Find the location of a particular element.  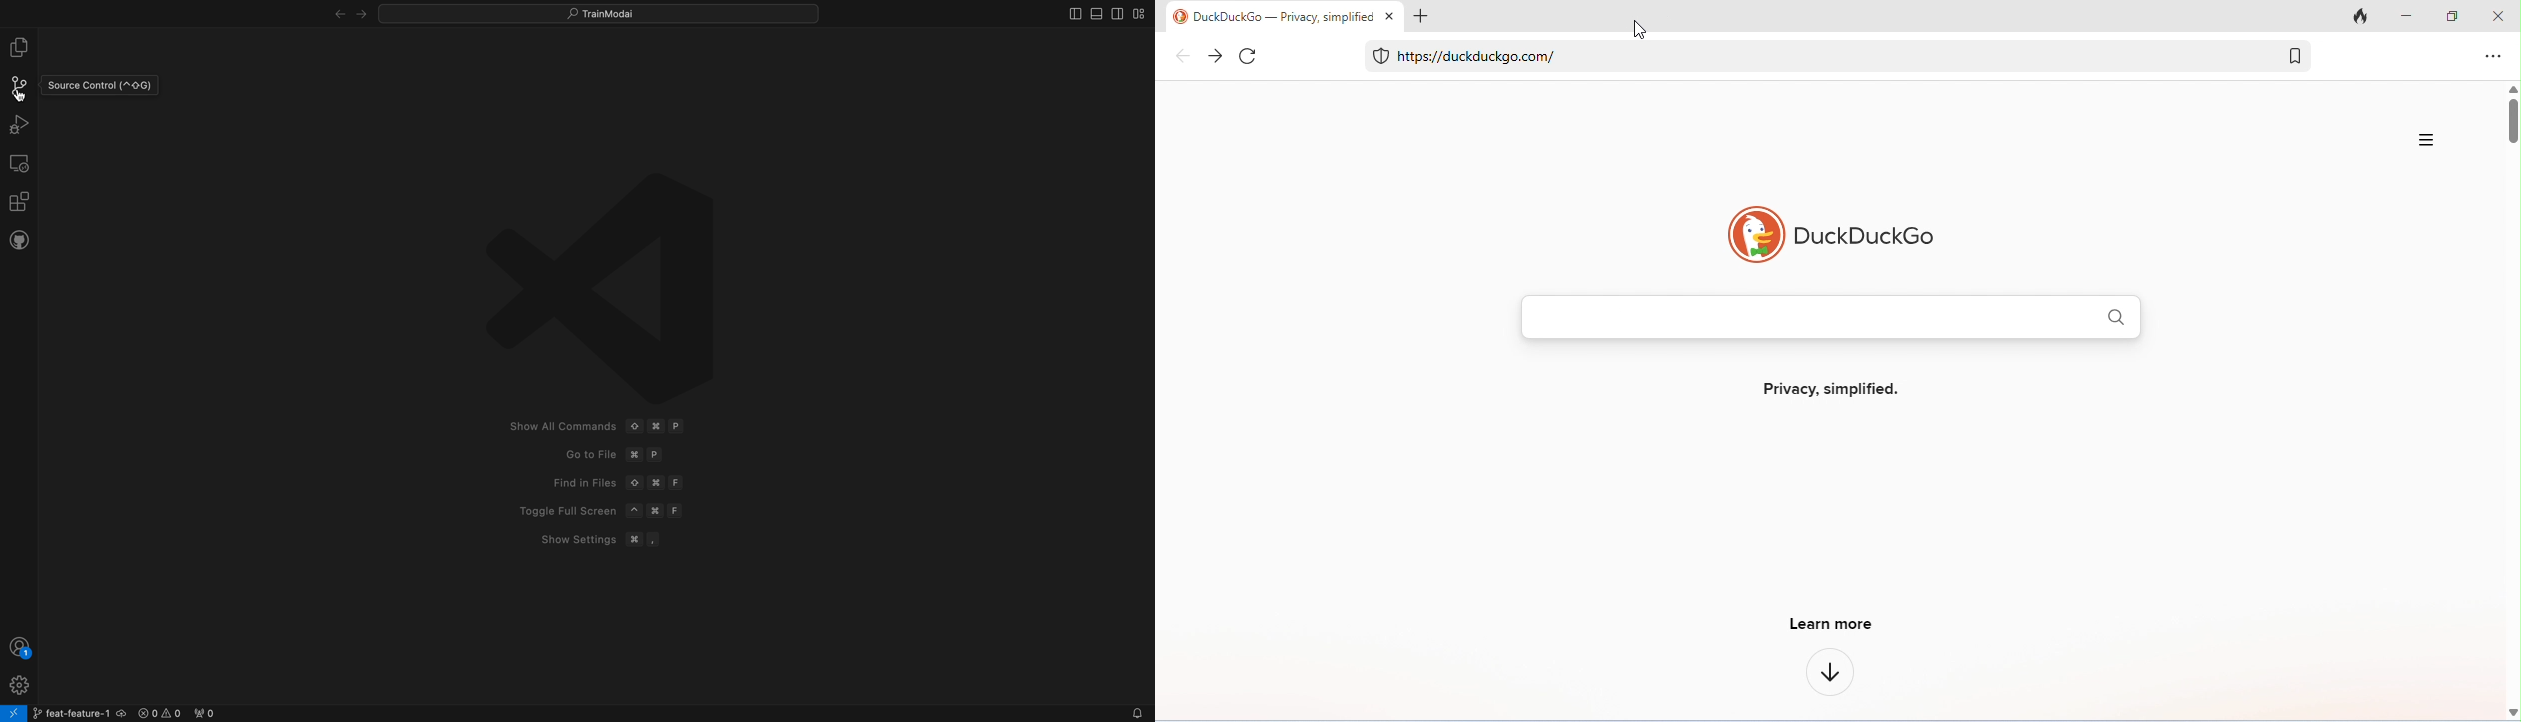

drop-down box of learn more is located at coordinates (1831, 669).